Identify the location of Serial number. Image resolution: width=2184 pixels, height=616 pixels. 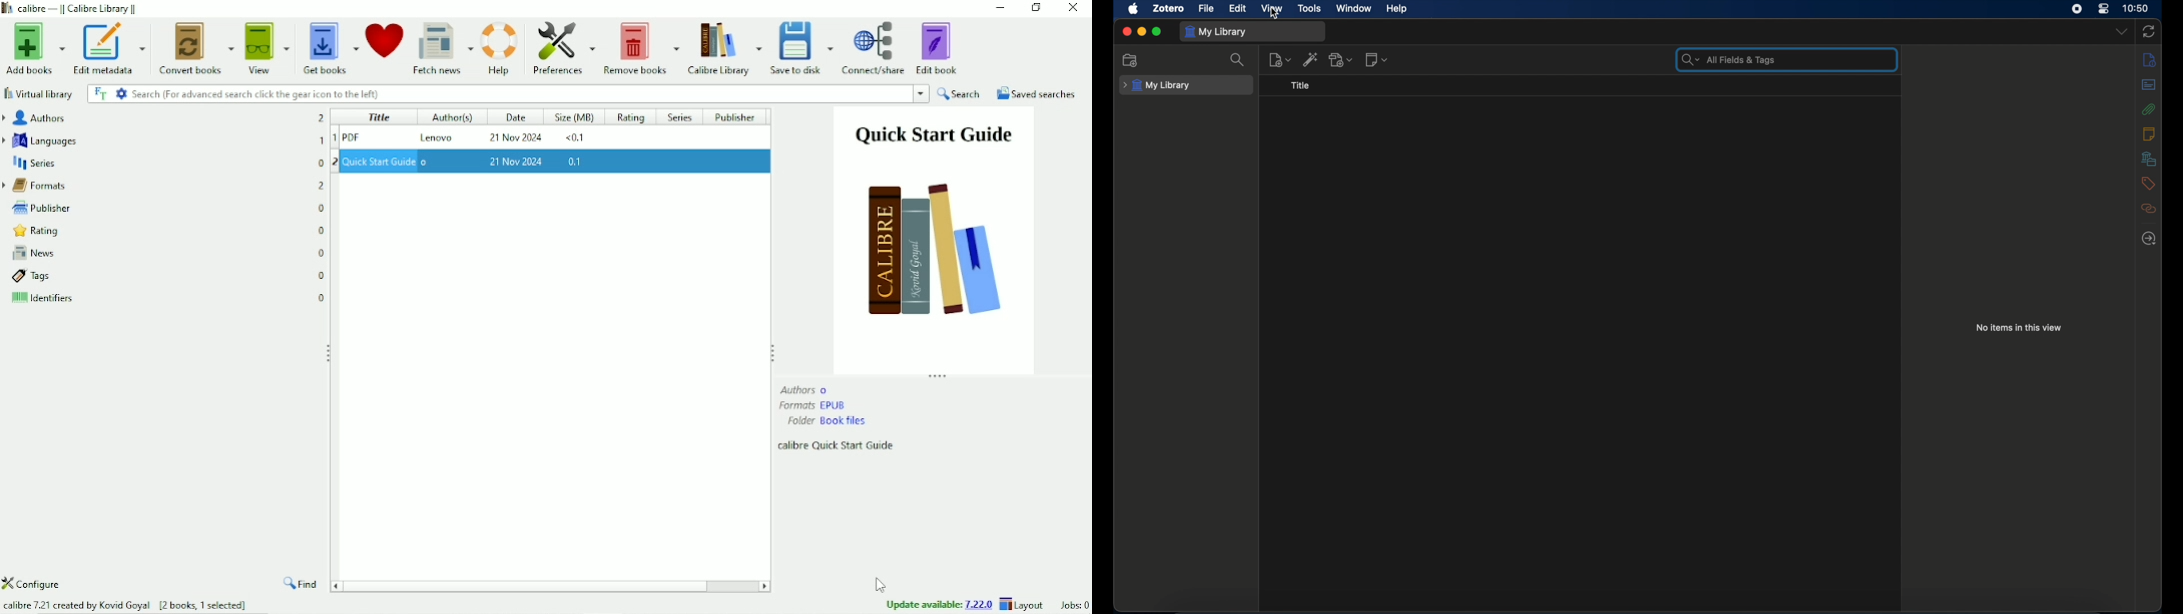
(333, 144).